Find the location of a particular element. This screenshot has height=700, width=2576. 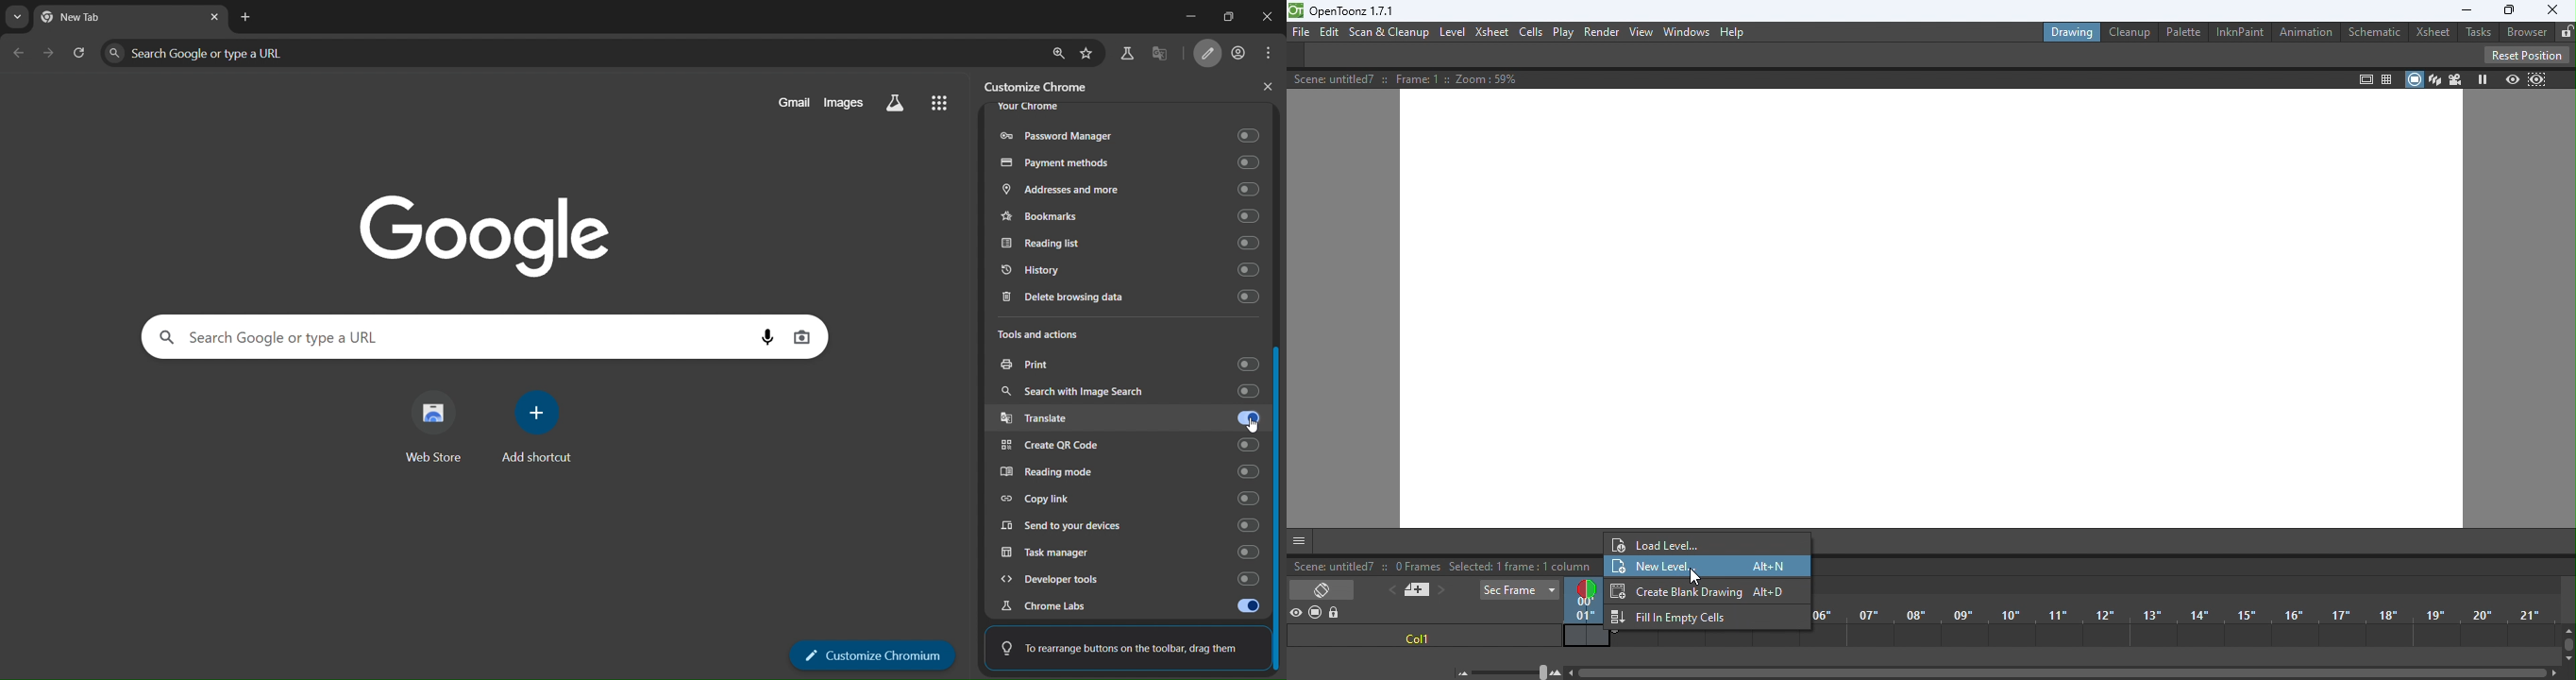

translate is located at coordinates (1129, 418).